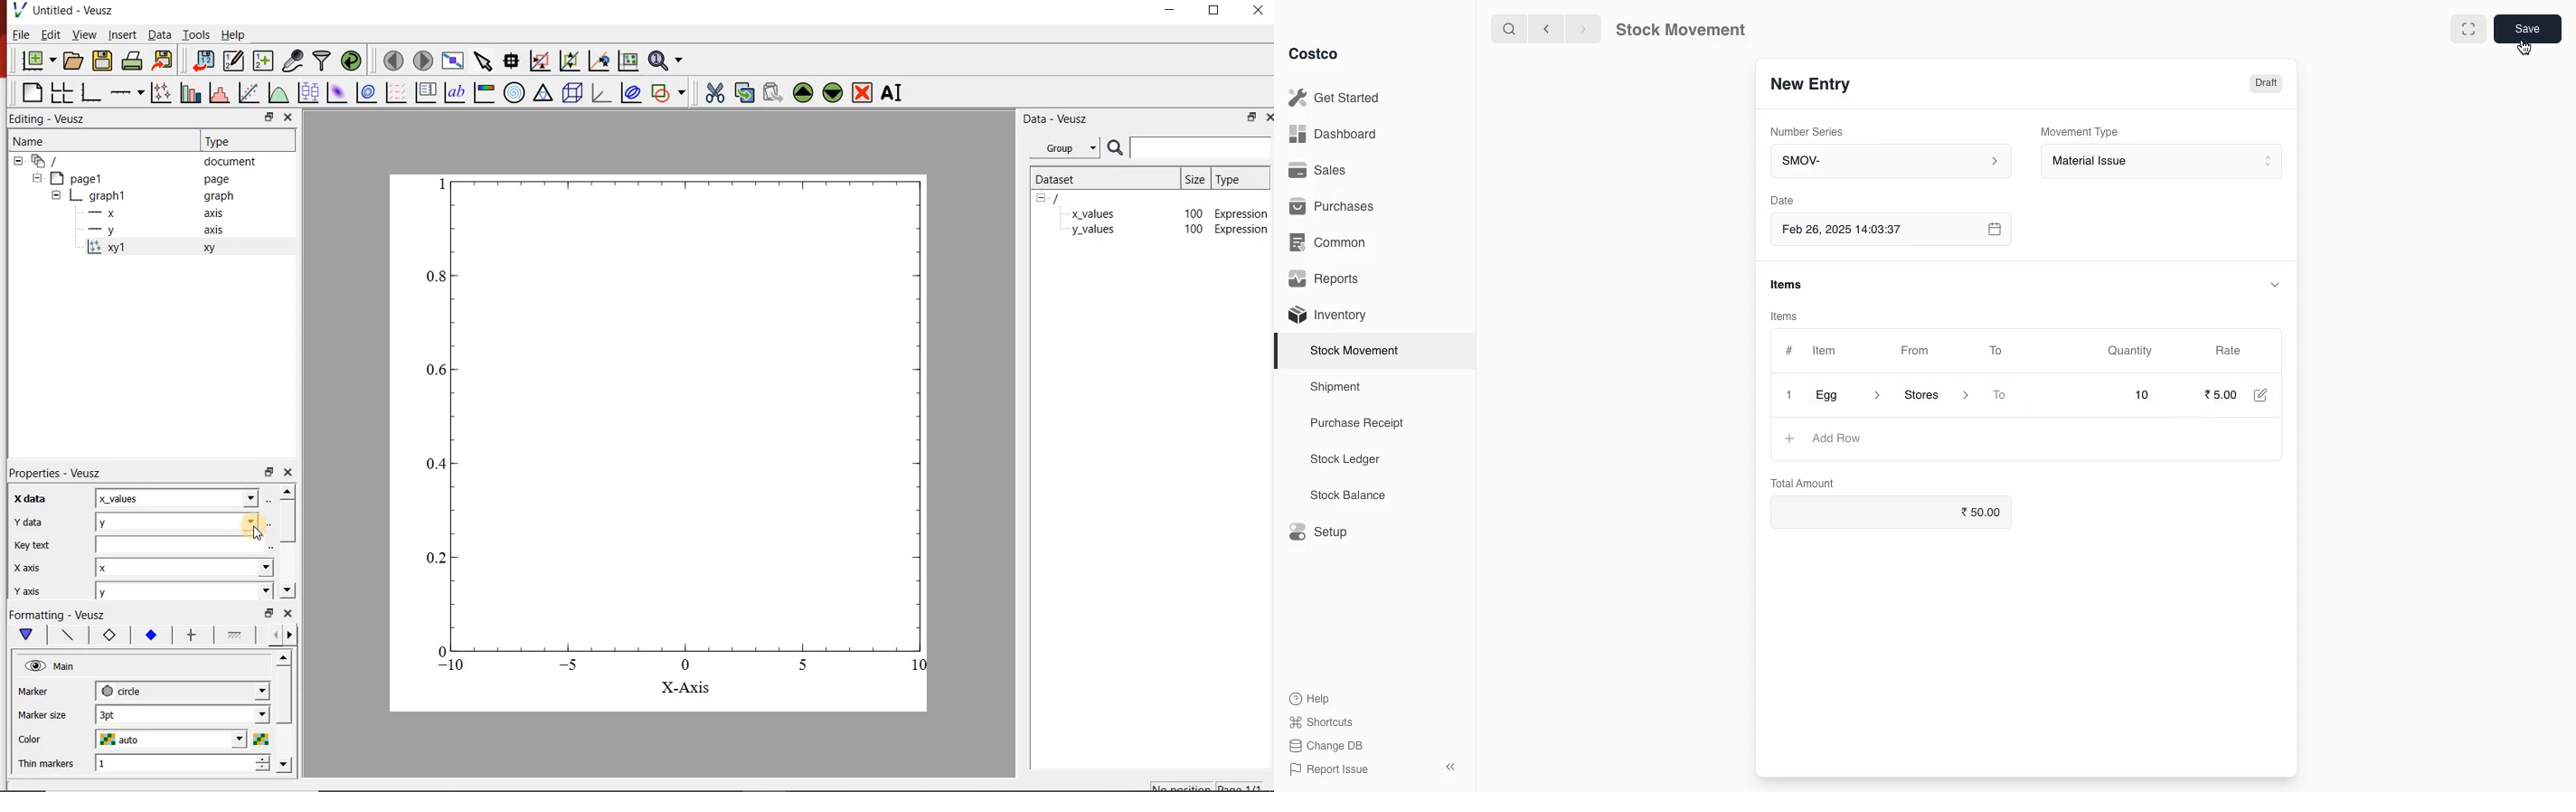 Image resolution: width=2576 pixels, height=812 pixels. Describe the element at coordinates (1782, 316) in the screenshot. I see `Items` at that location.